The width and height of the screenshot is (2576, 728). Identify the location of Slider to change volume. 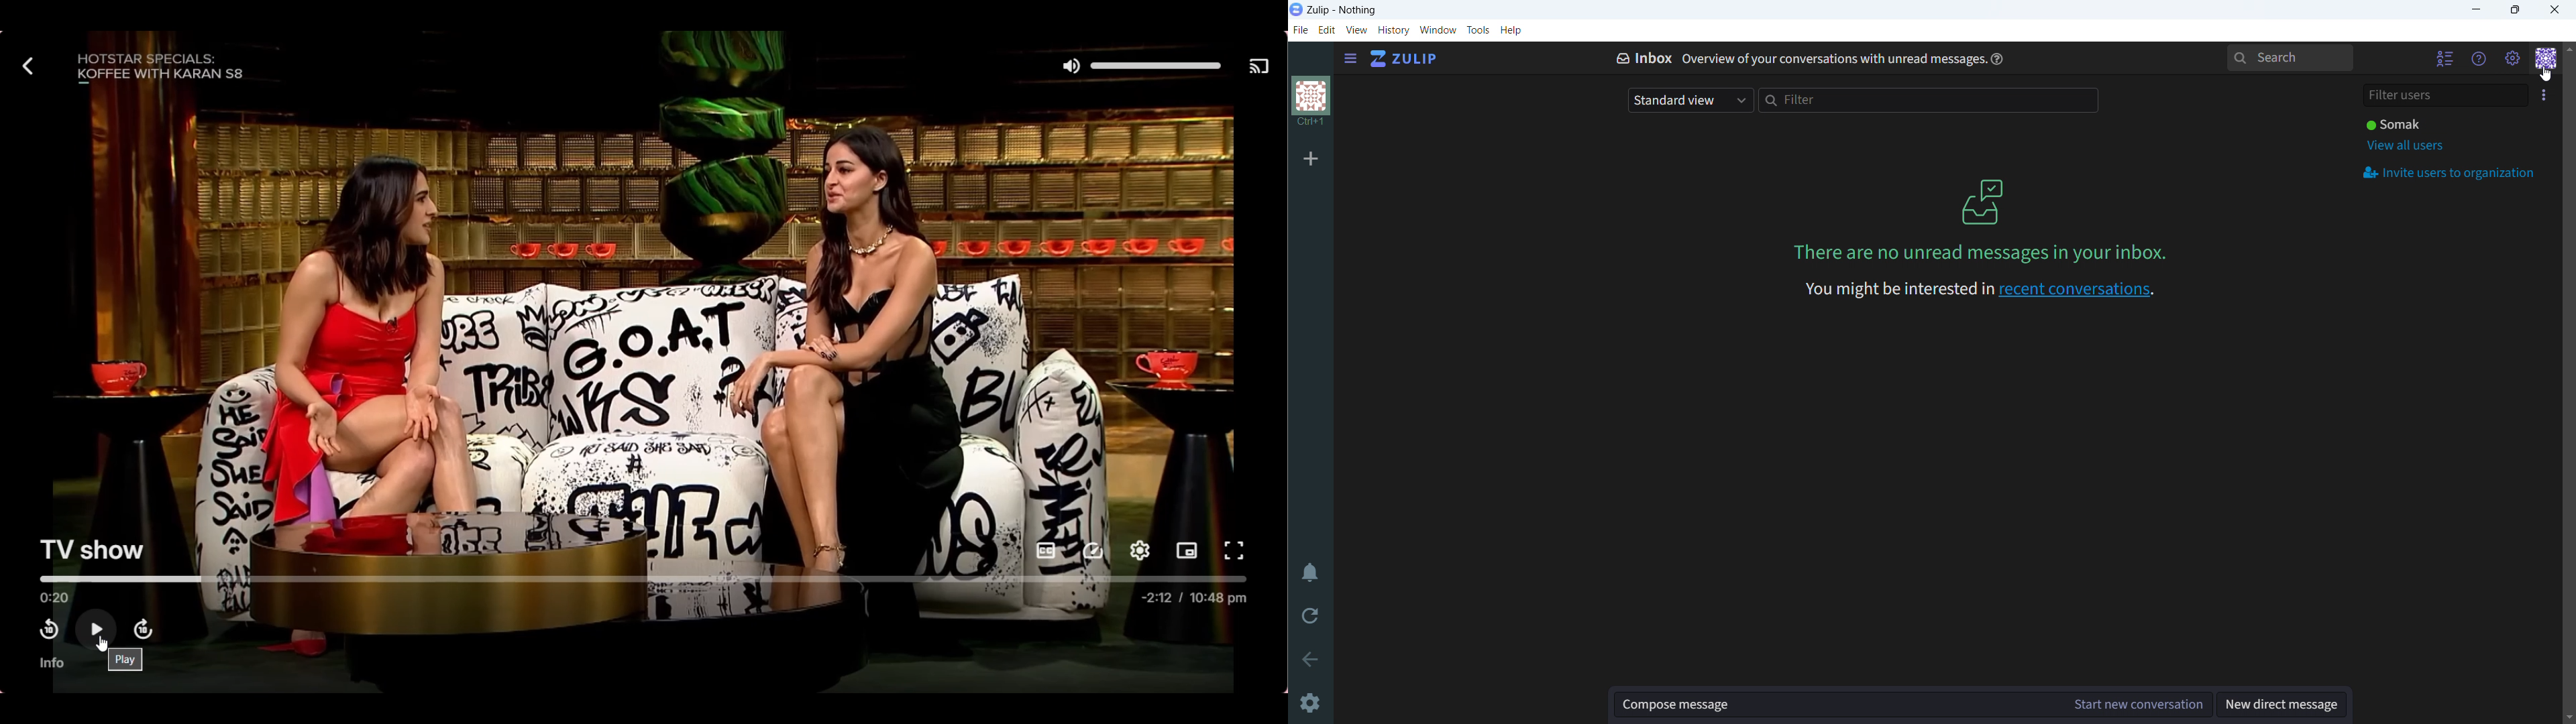
(1155, 66).